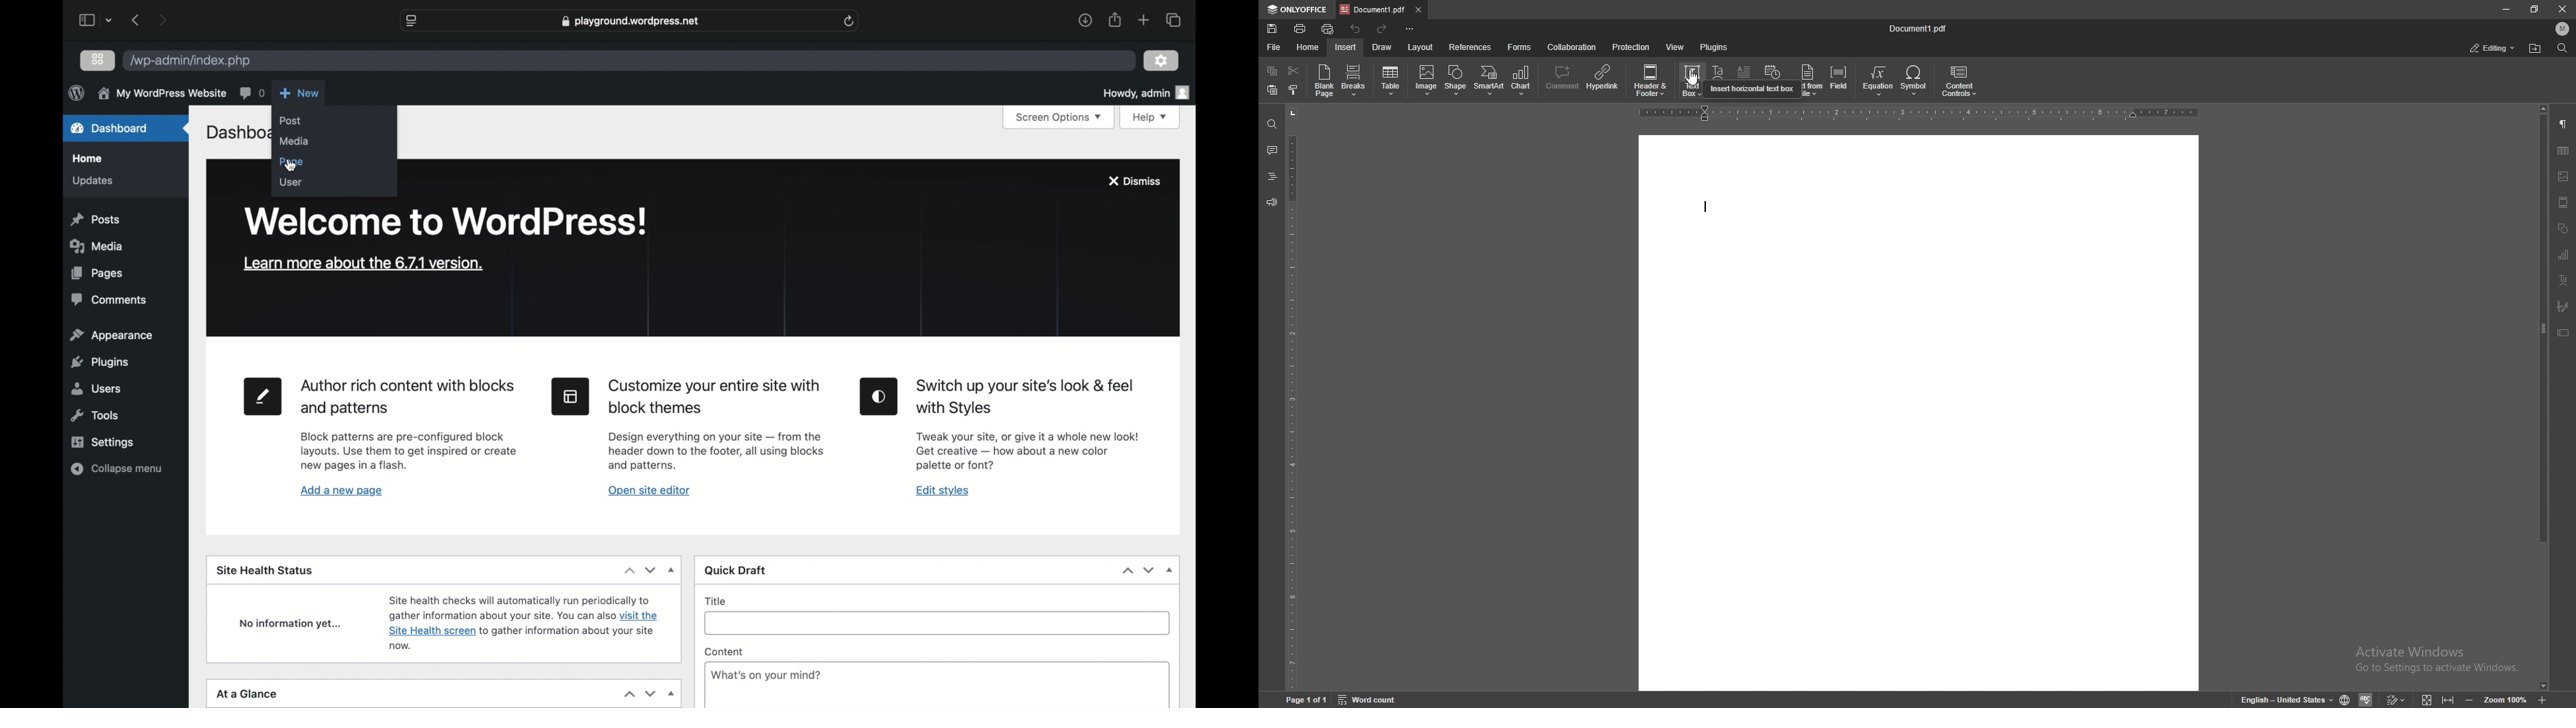  I want to click on downloads, so click(1085, 20).